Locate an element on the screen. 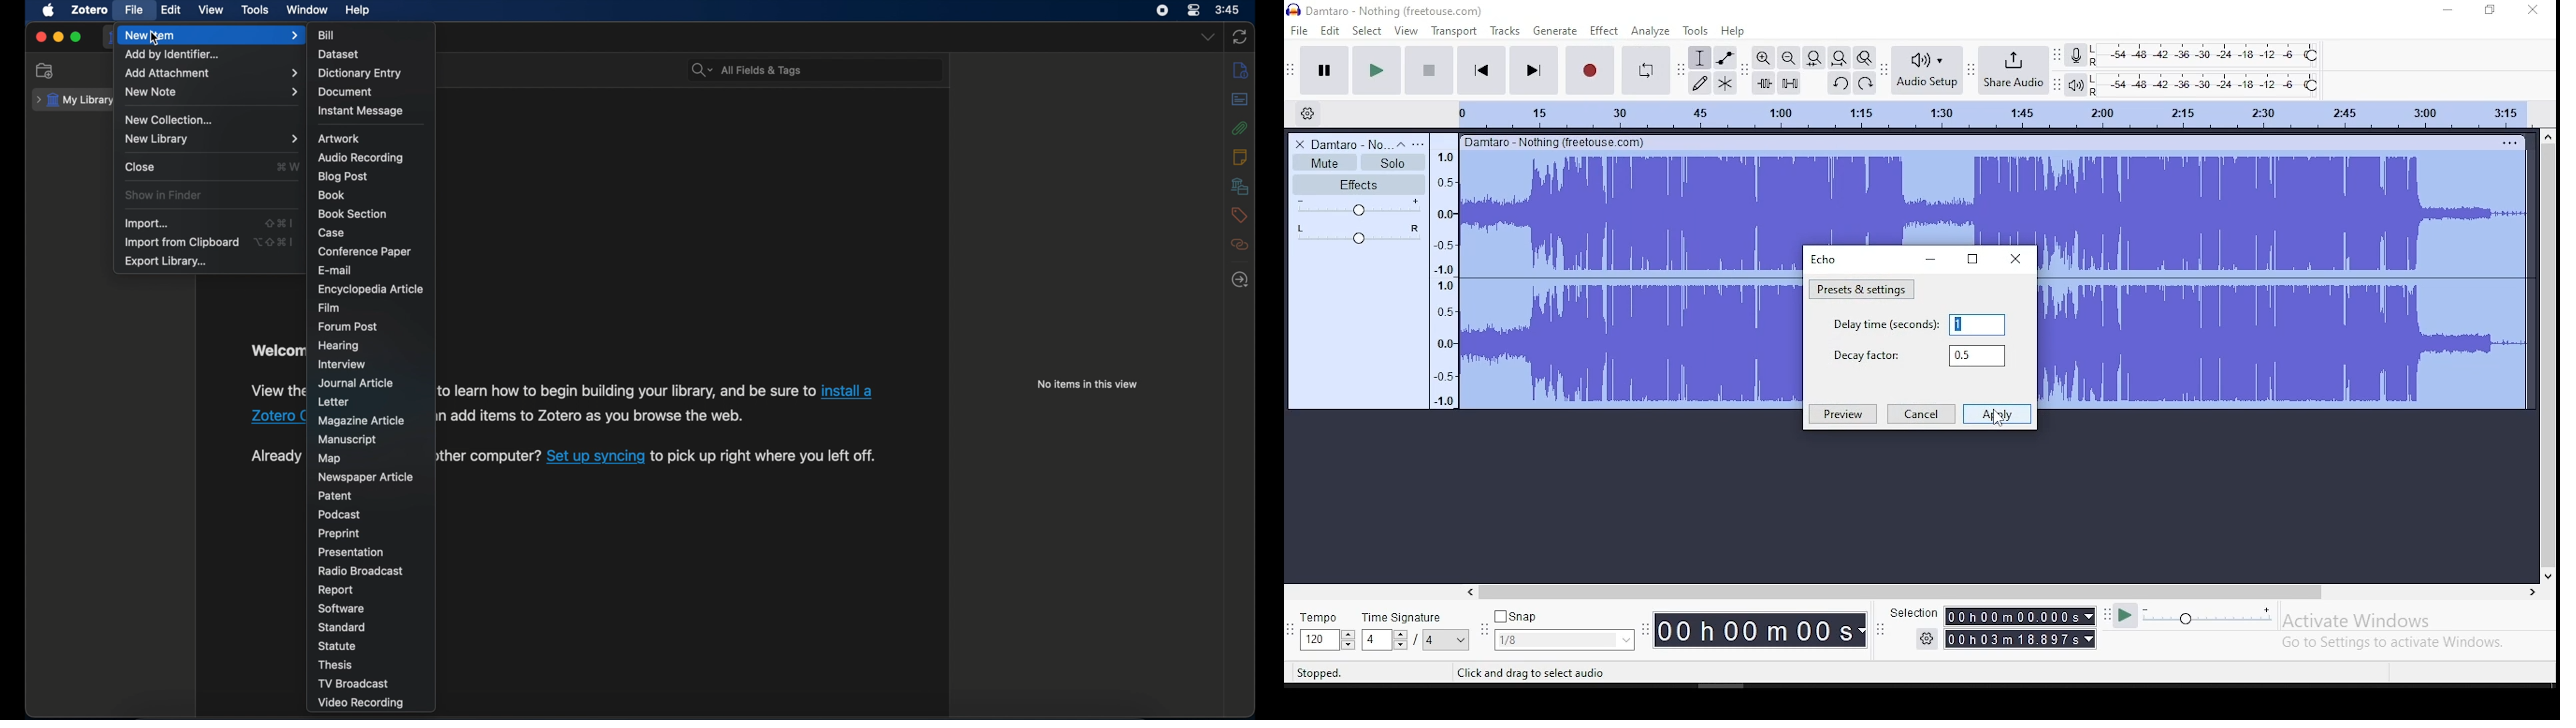 Image resolution: width=2576 pixels, height=728 pixels. edit is located at coordinates (1332, 30).